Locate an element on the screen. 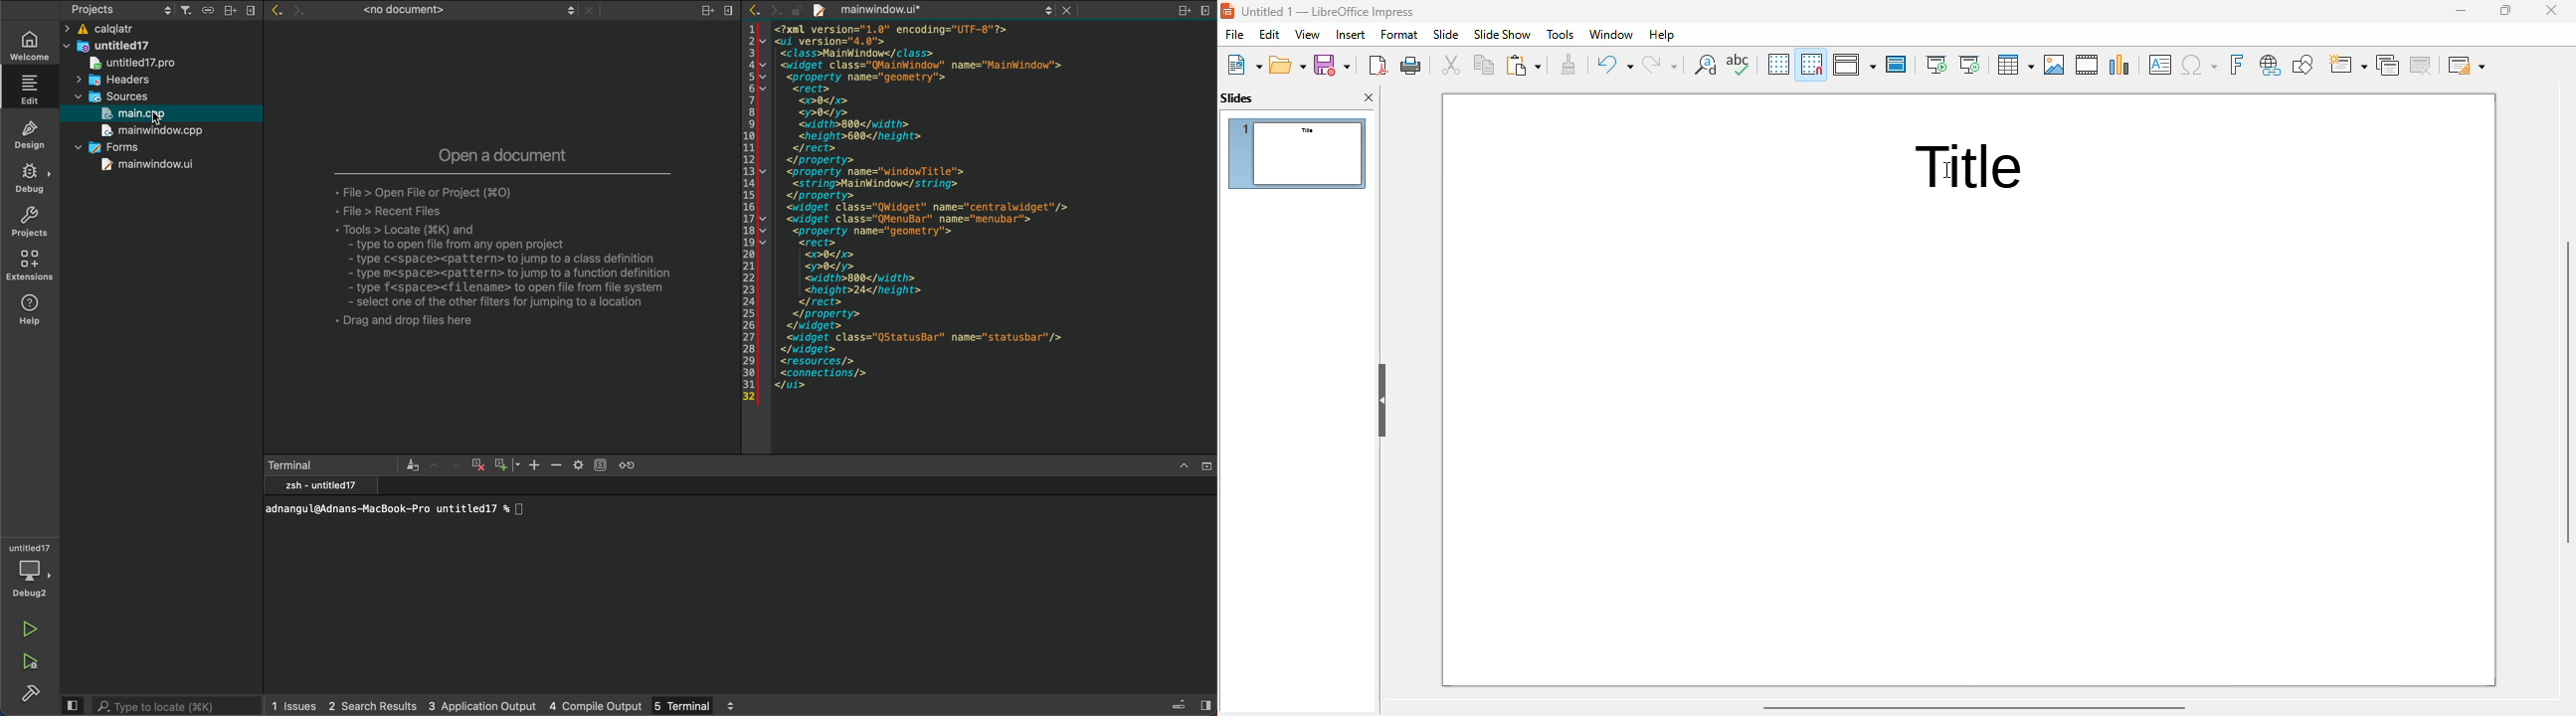 This screenshot has width=2576, height=728. split is located at coordinates (1183, 12).